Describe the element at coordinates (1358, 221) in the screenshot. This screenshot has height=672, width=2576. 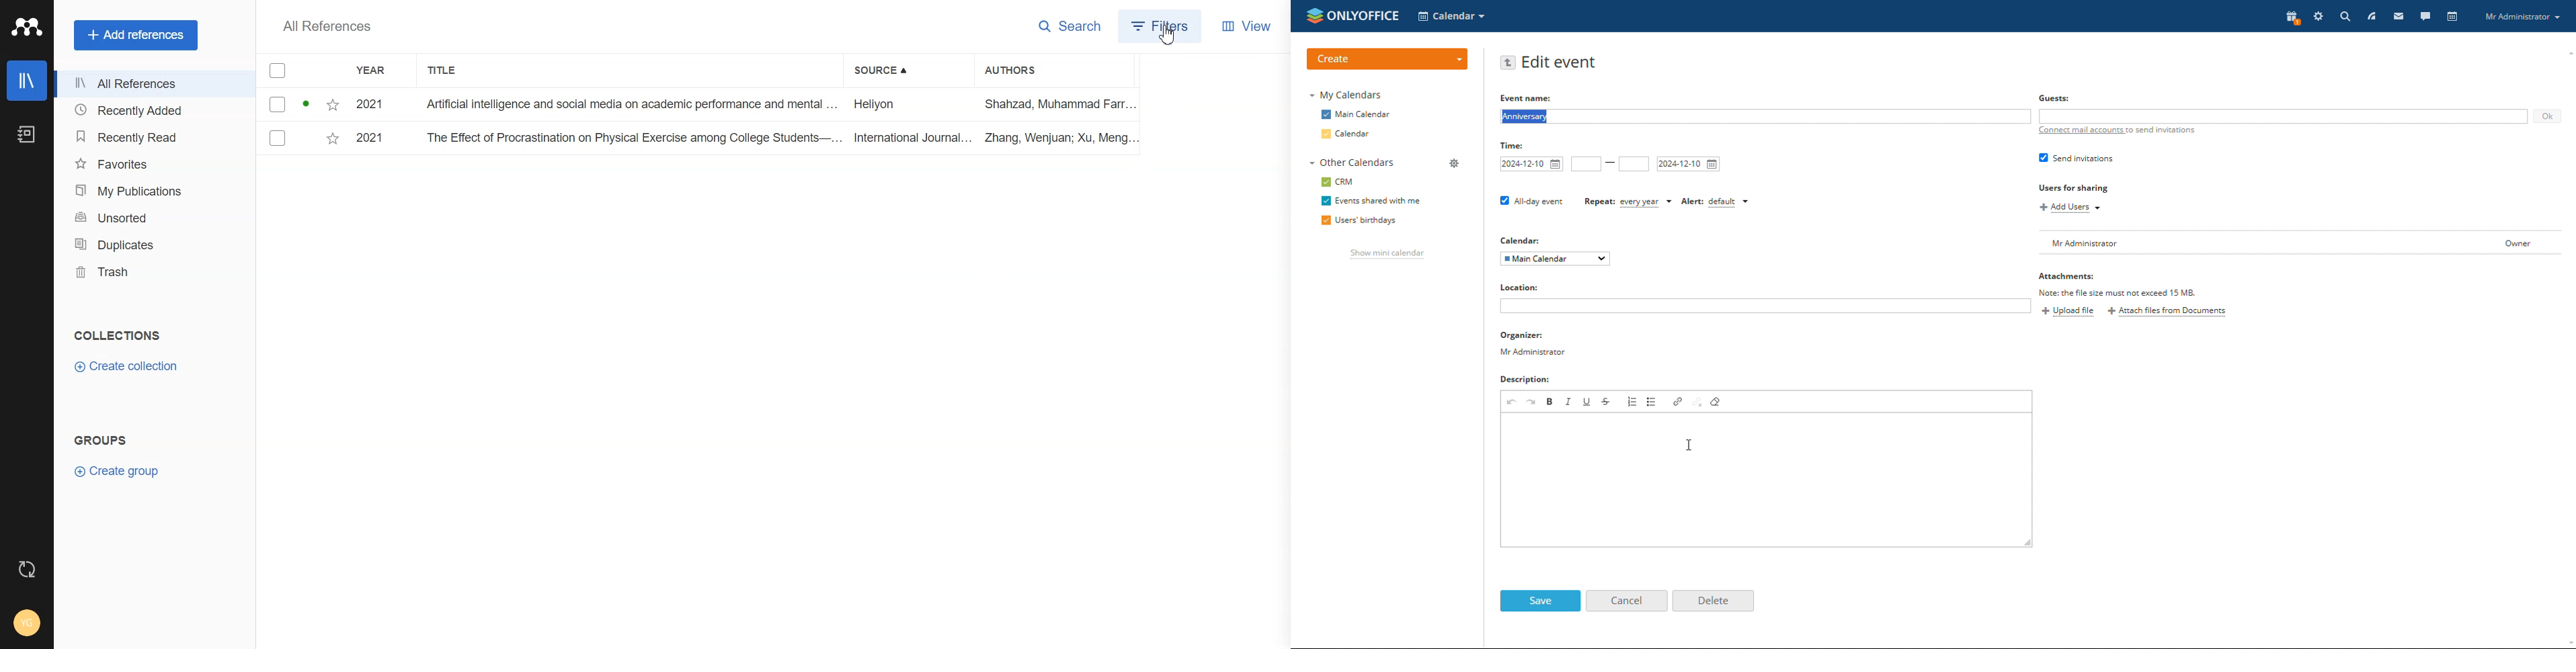
I see `users' birthdays` at that location.